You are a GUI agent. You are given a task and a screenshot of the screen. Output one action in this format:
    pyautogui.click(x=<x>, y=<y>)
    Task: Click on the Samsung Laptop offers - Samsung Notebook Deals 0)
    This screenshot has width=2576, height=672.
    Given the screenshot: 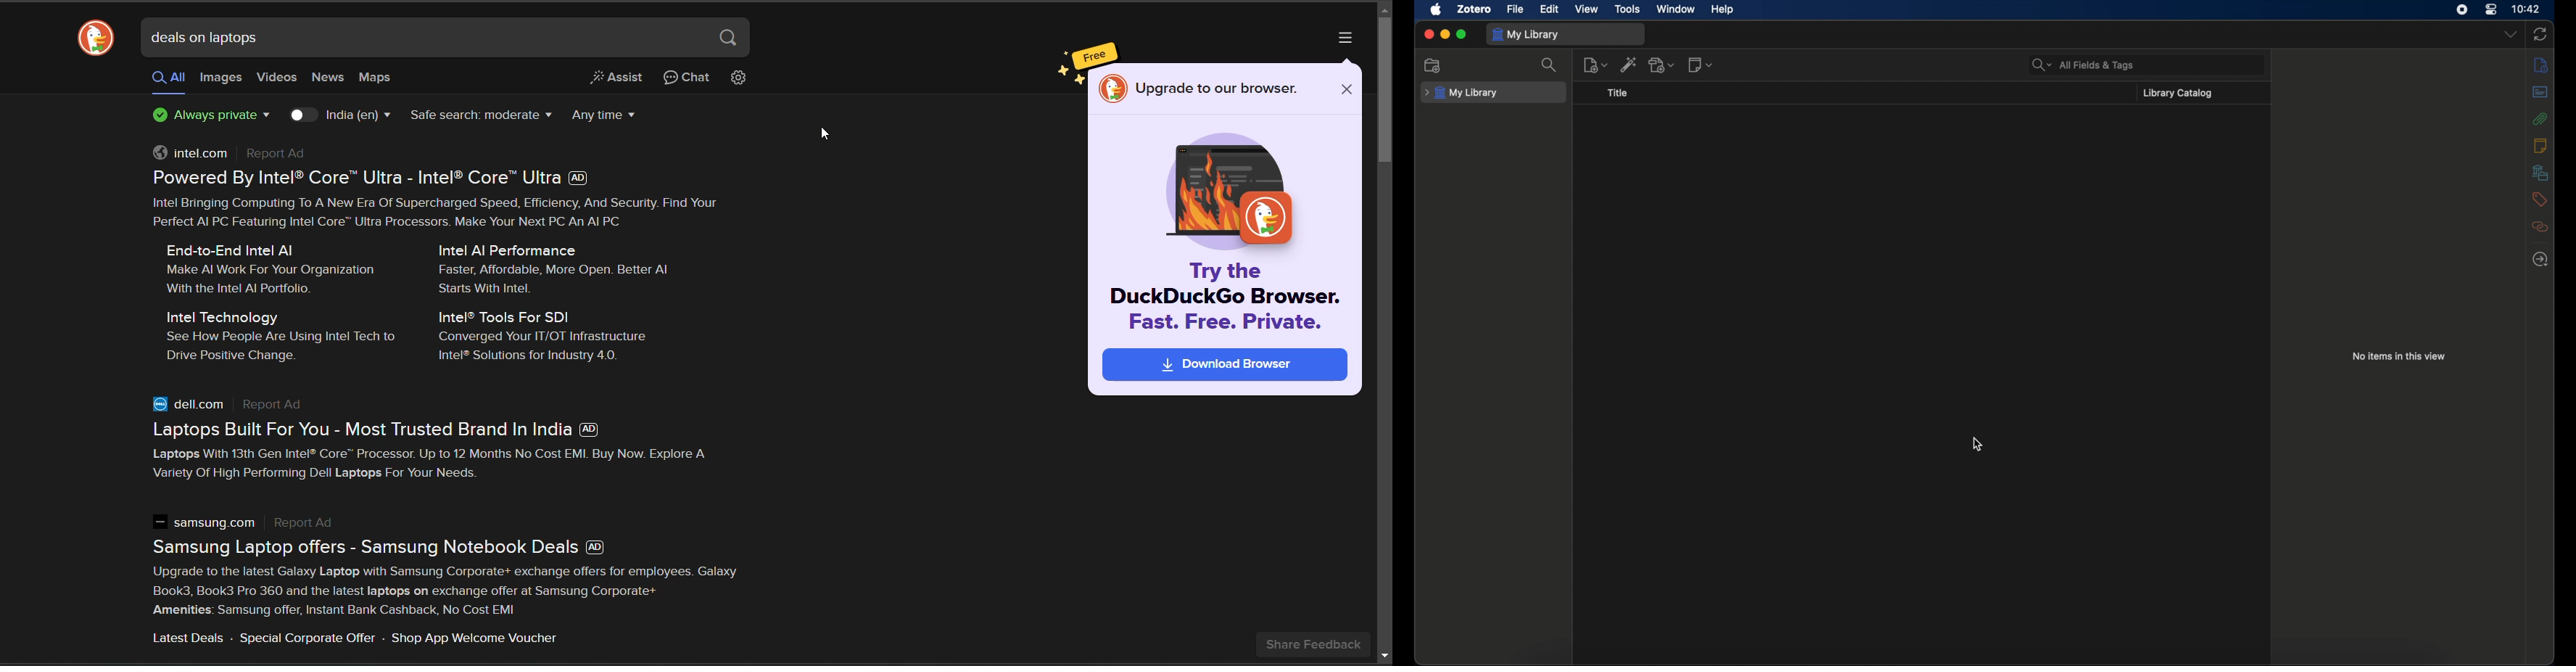 What is the action you would take?
    pyautogui.click(x=394, y=547)
    